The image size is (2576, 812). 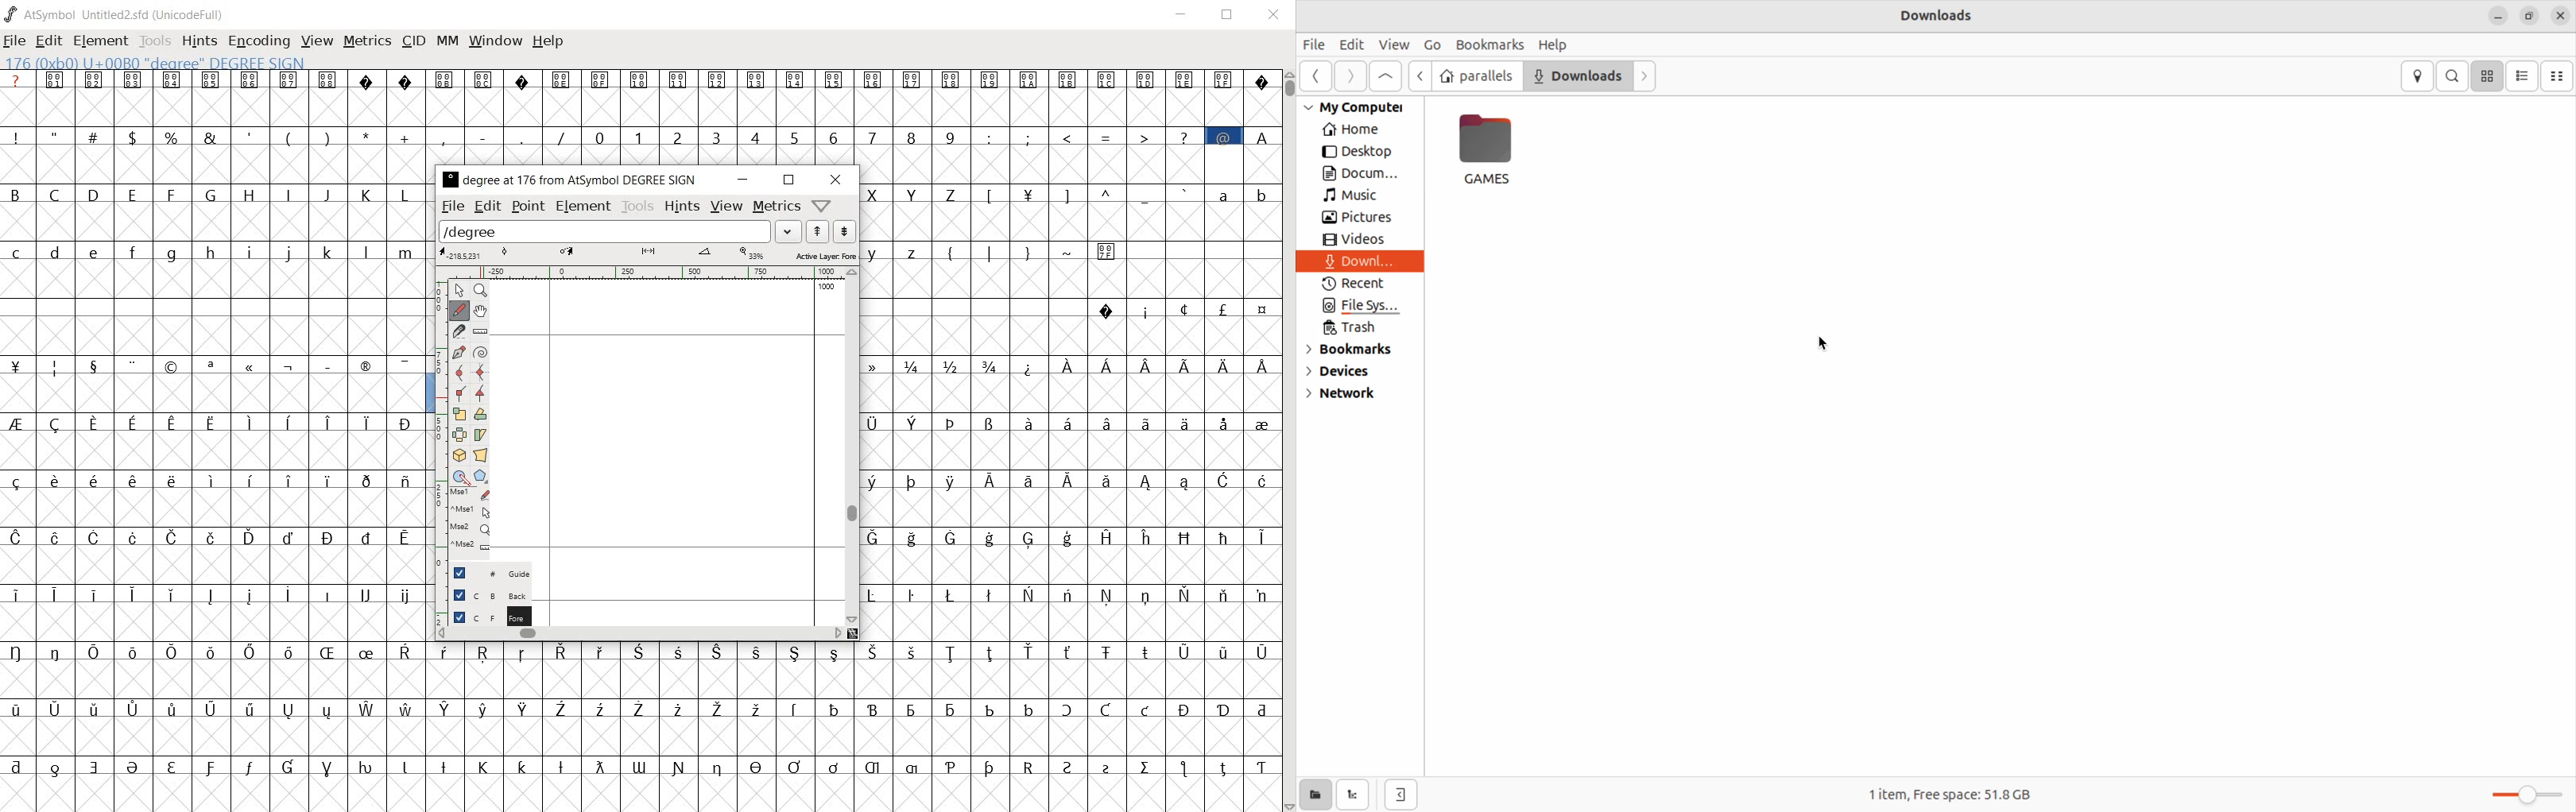 What do you see at coordinates (467, 79) in the screenshot?
I see `unicode code points` at bounding box center [467, 79].